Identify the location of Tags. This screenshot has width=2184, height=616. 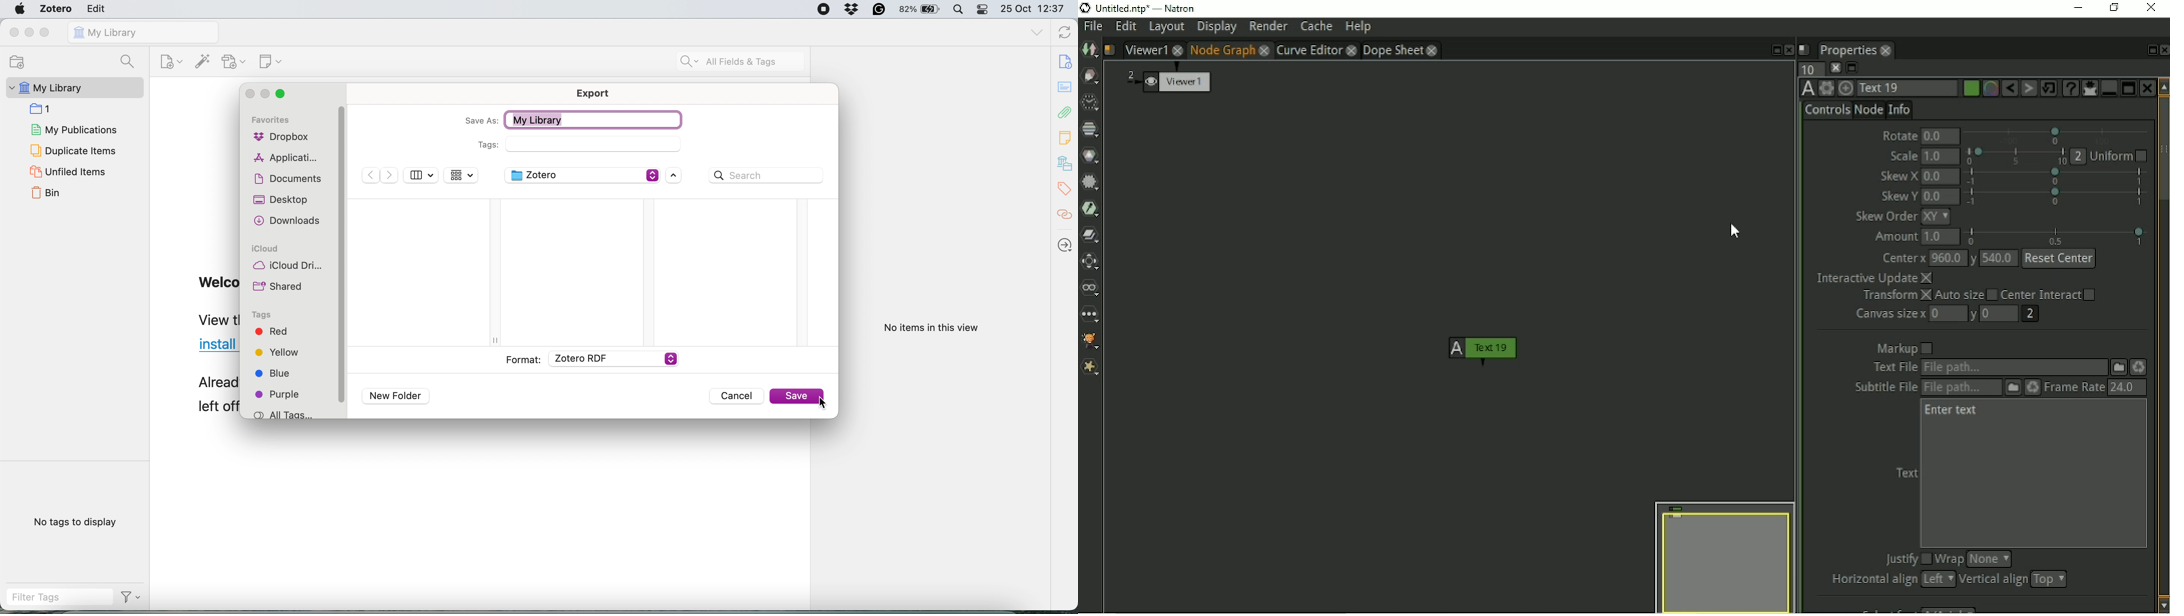
(261, 315).